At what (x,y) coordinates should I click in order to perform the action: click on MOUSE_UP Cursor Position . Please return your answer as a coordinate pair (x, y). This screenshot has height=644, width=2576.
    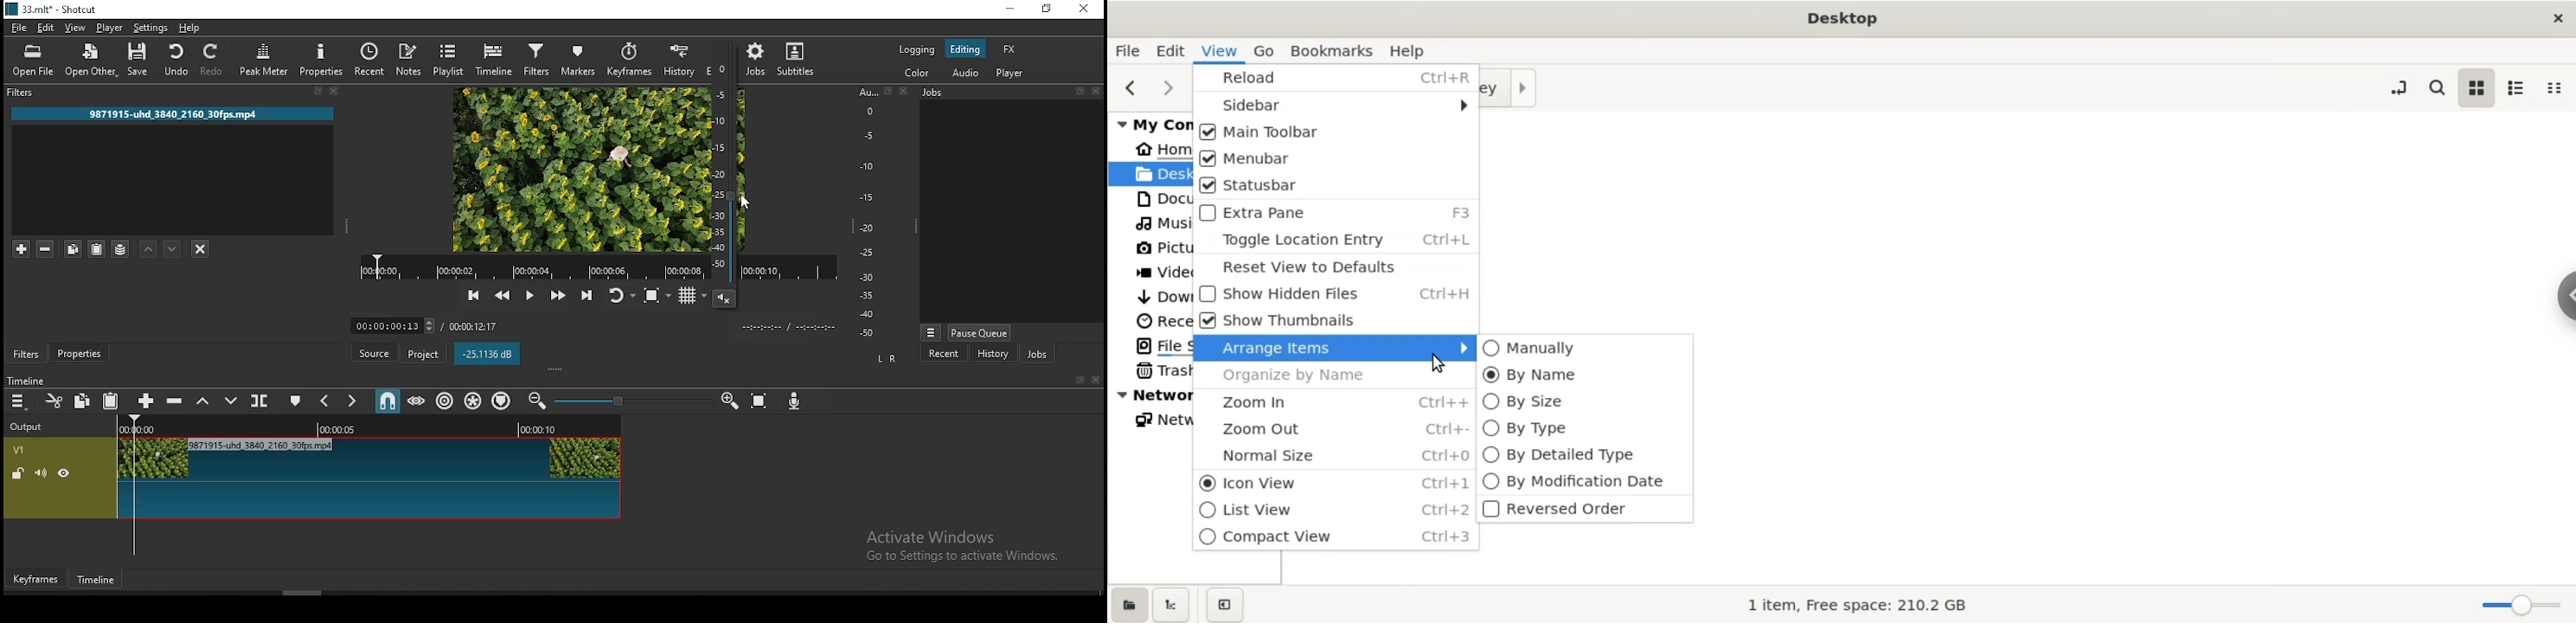
    Looking at the image, I should click on (745, 201).